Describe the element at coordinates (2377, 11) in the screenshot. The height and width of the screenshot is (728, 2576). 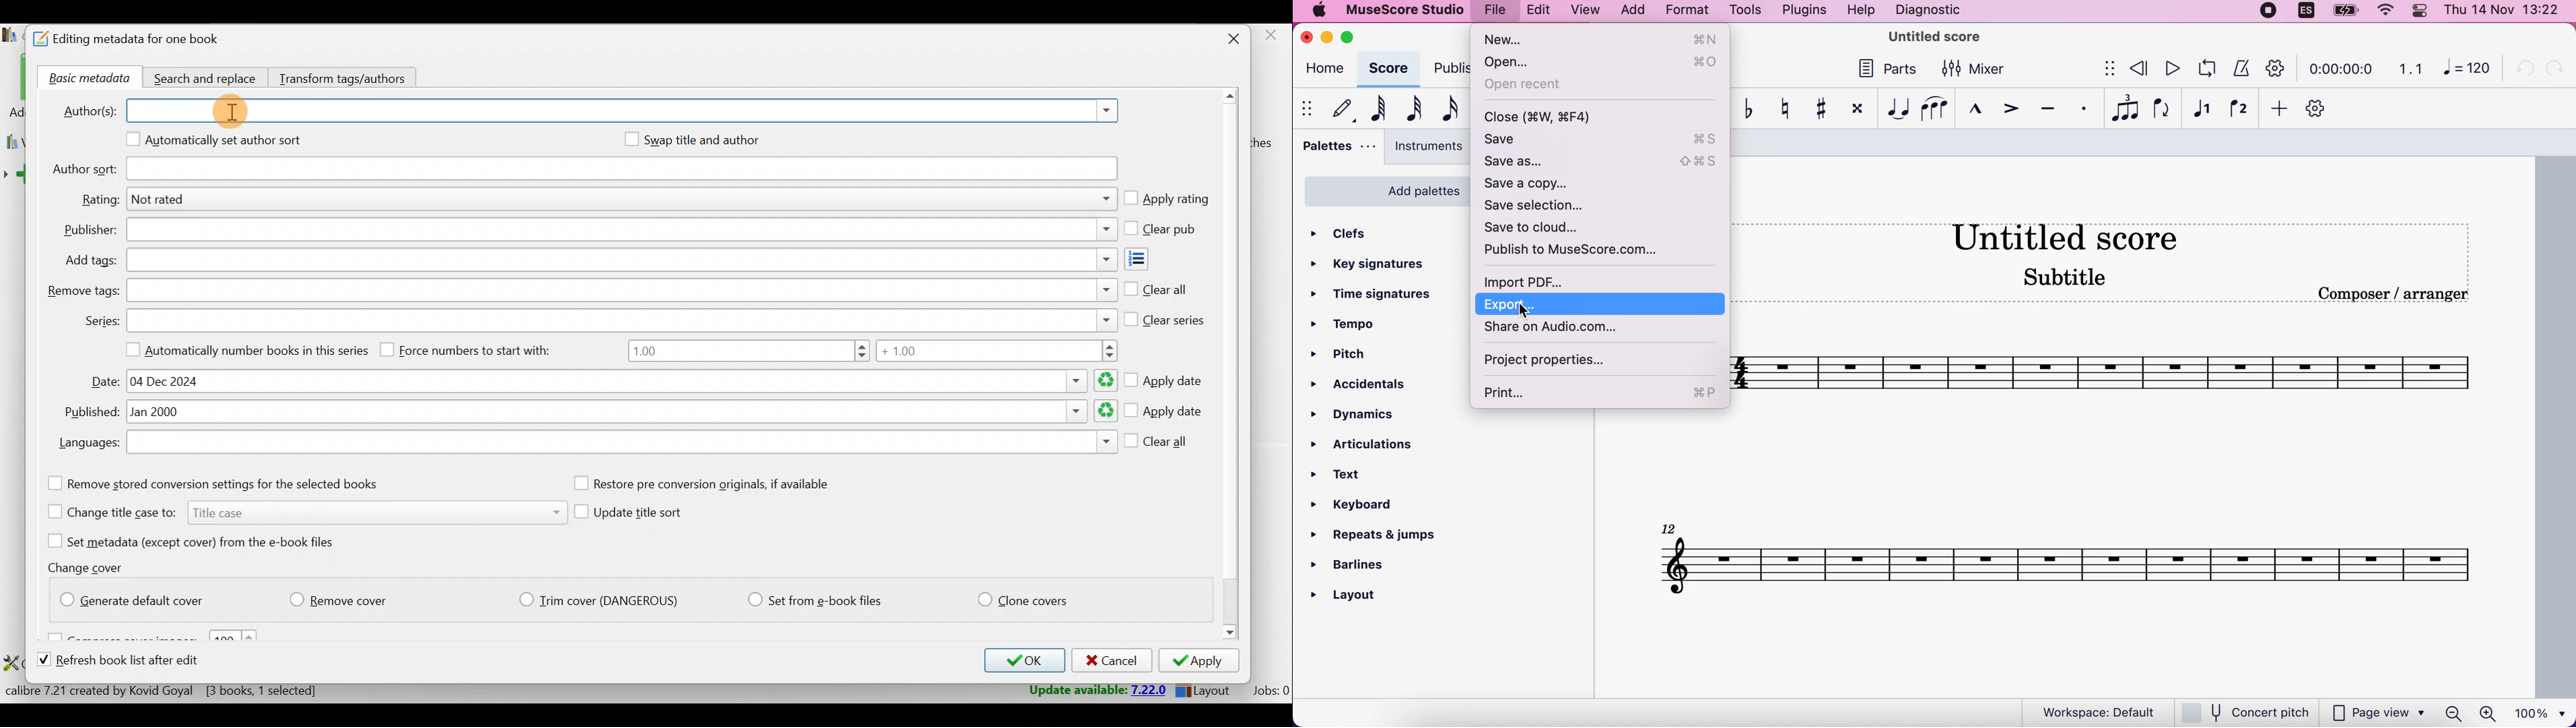
I see `wifi` at that location.